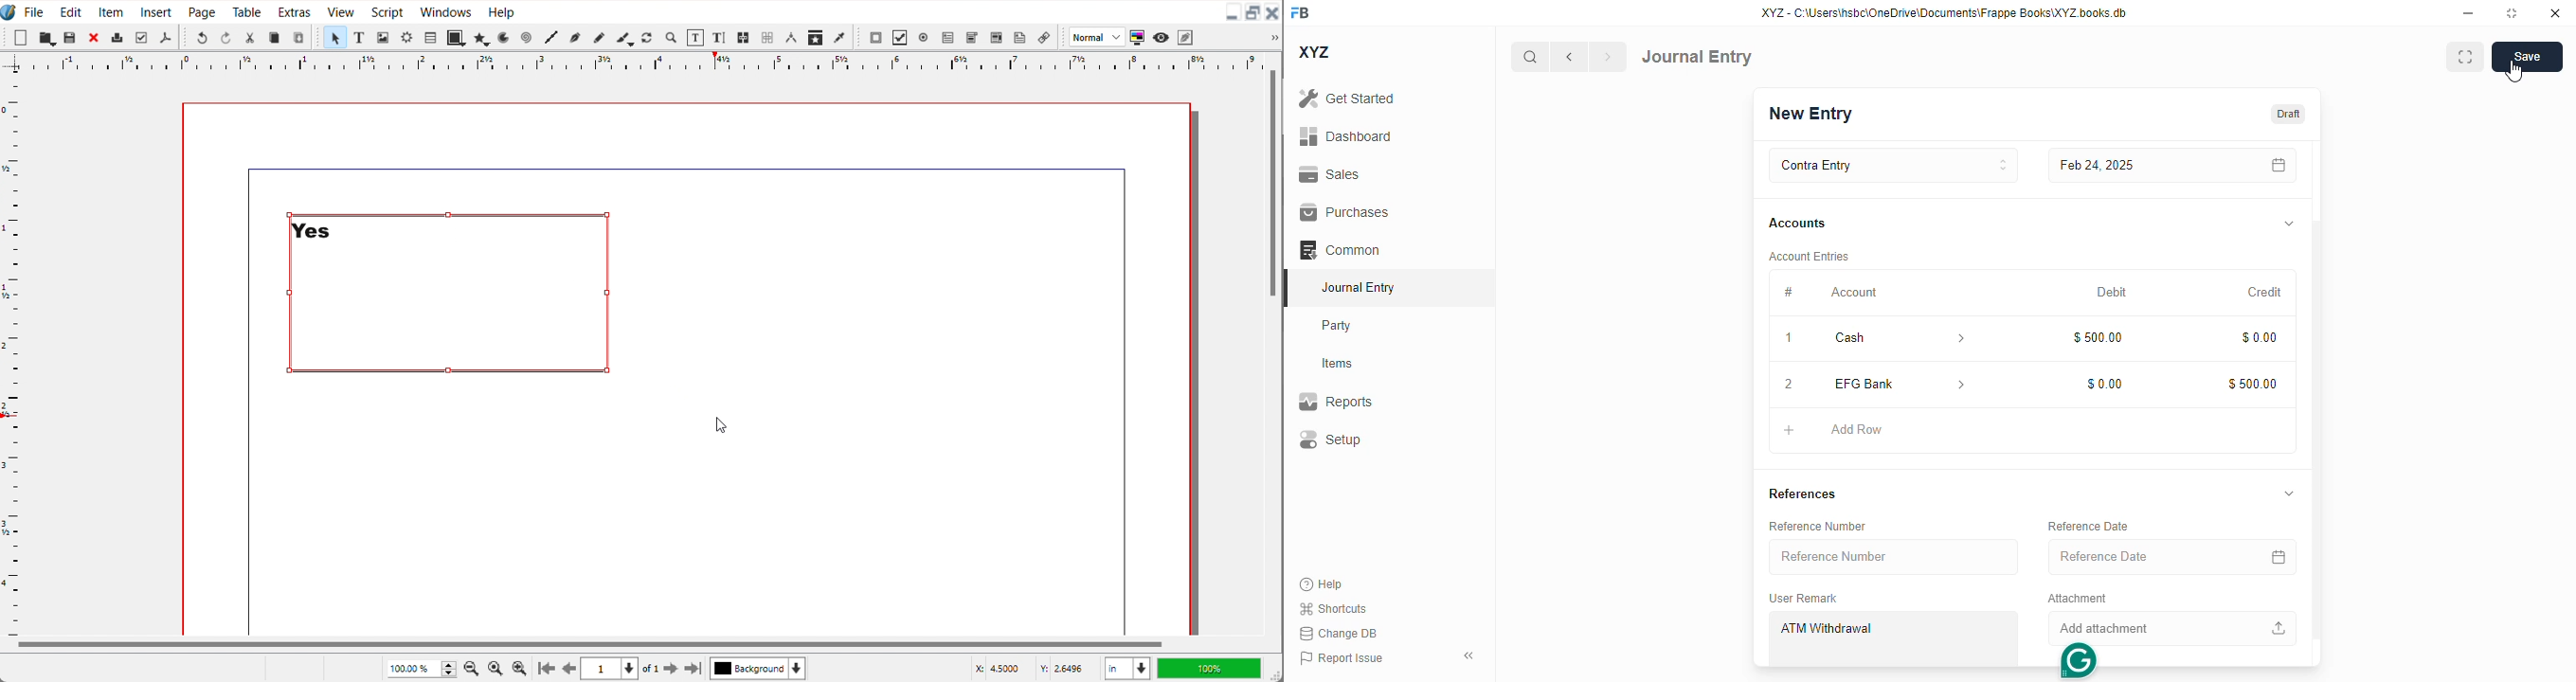 This screenshot has height=700, width=2576. I want to click on ATM withdrawal, so click(1893, 638).